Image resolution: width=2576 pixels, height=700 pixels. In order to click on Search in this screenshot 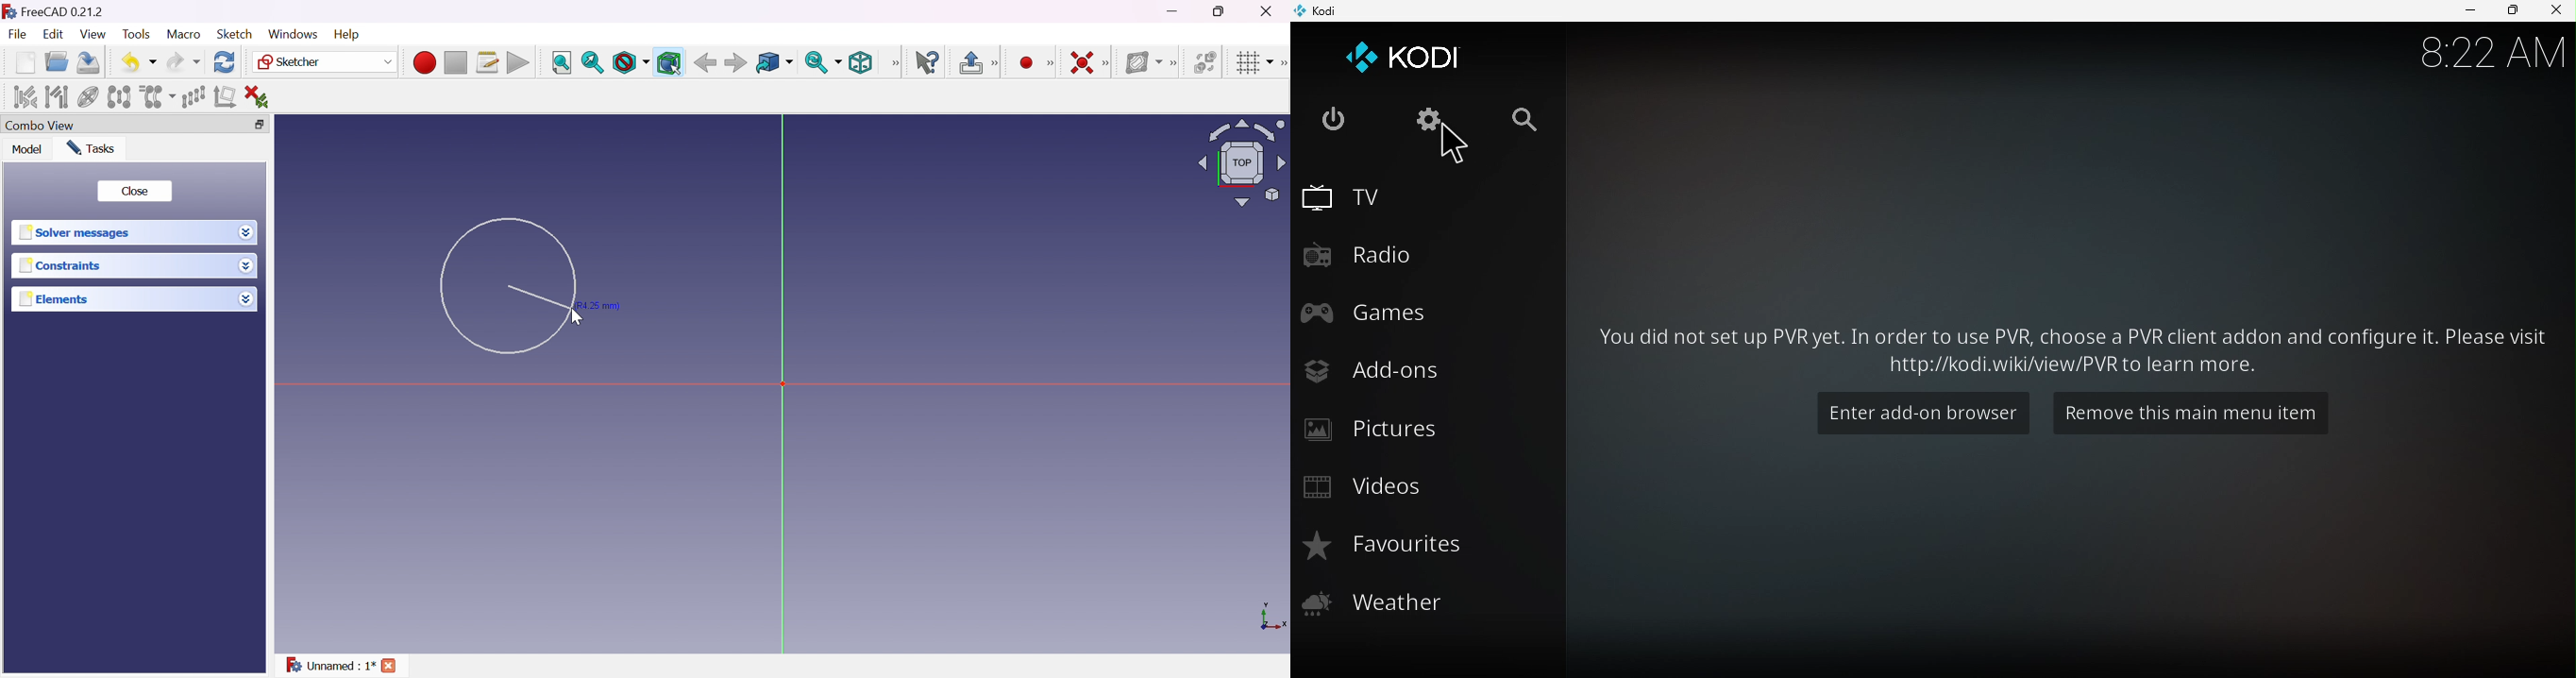, I will do `click(1532, 118)`.